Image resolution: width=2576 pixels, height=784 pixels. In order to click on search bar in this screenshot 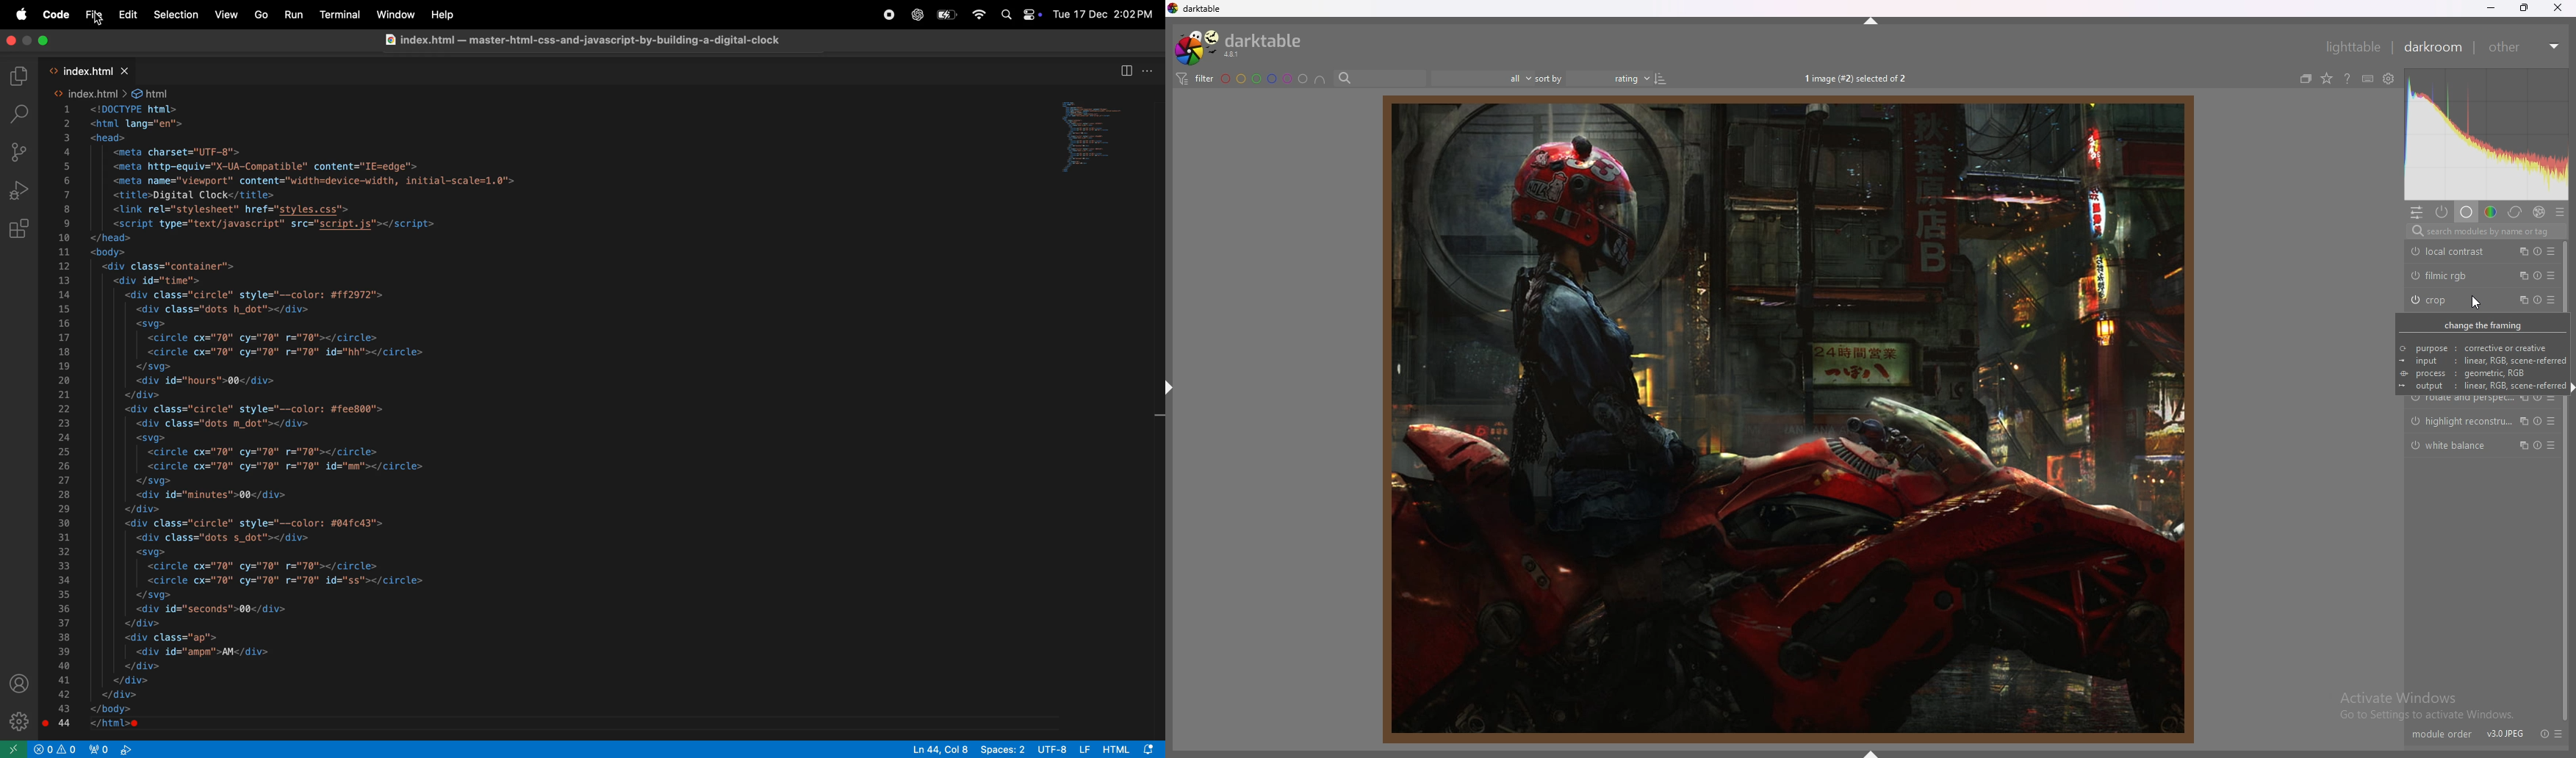, I will do `click(1379, 78)`.